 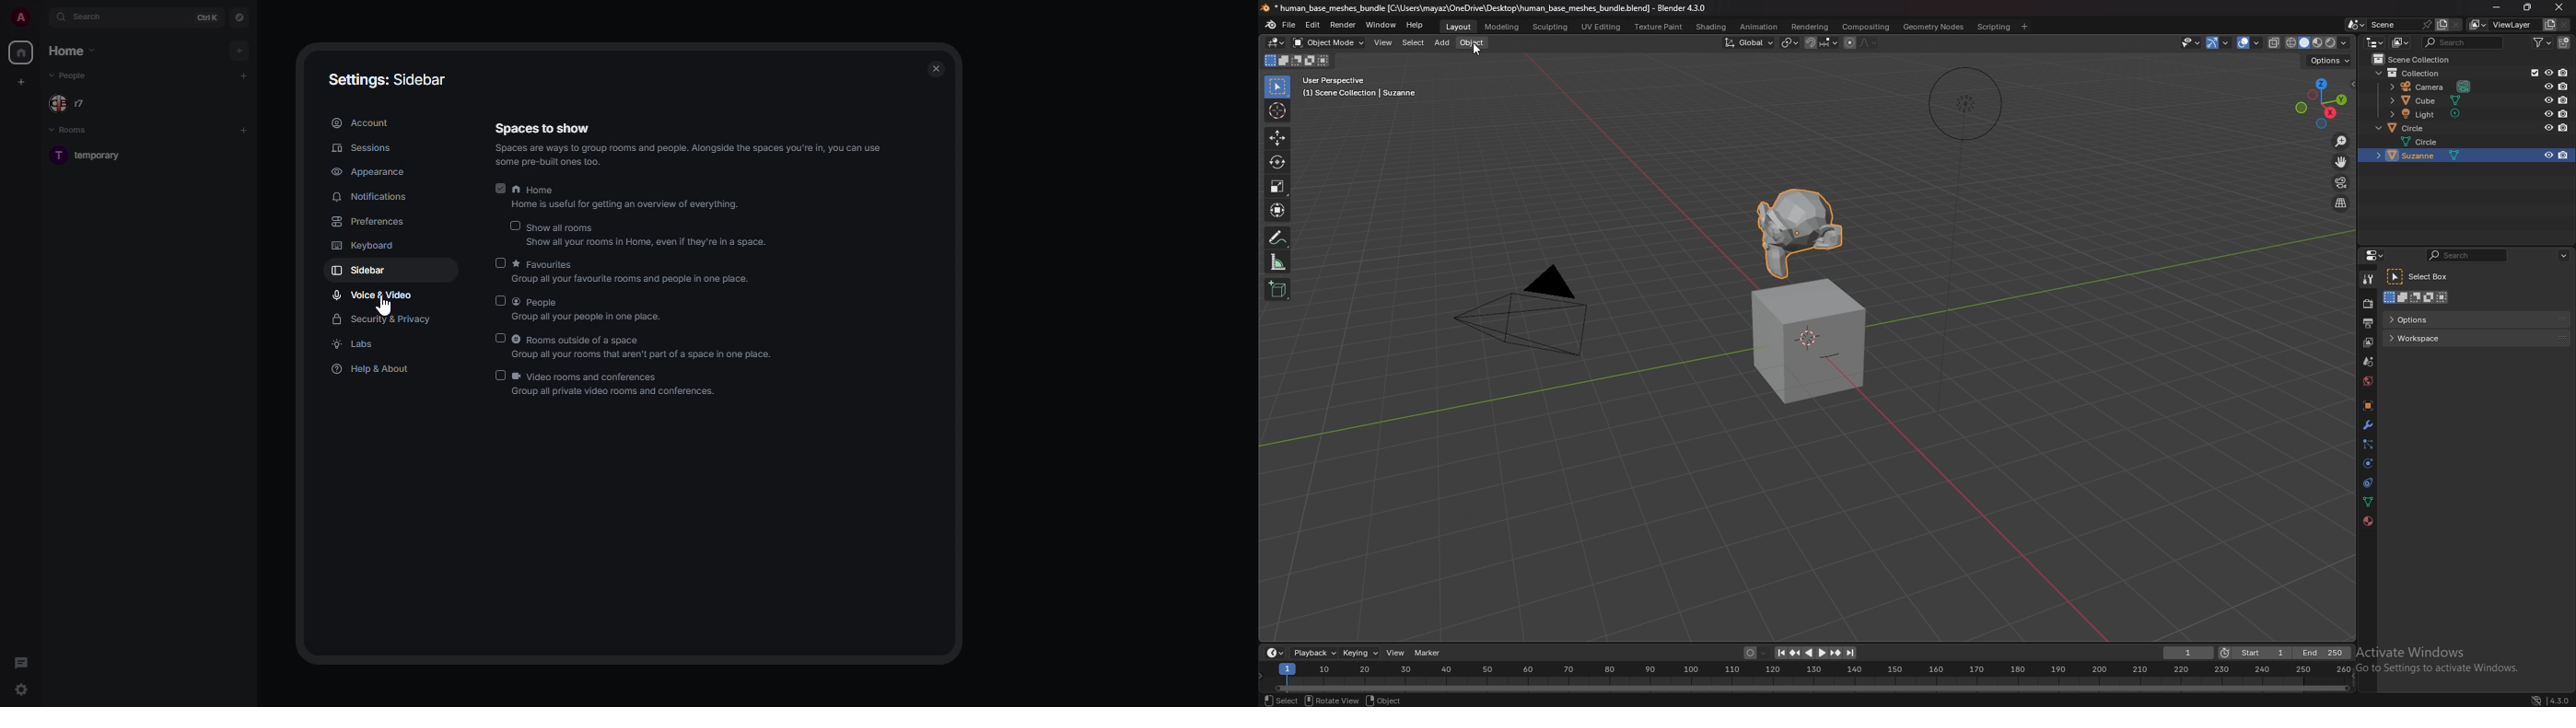 I want to click on appearance, so click(x=371, y=172).